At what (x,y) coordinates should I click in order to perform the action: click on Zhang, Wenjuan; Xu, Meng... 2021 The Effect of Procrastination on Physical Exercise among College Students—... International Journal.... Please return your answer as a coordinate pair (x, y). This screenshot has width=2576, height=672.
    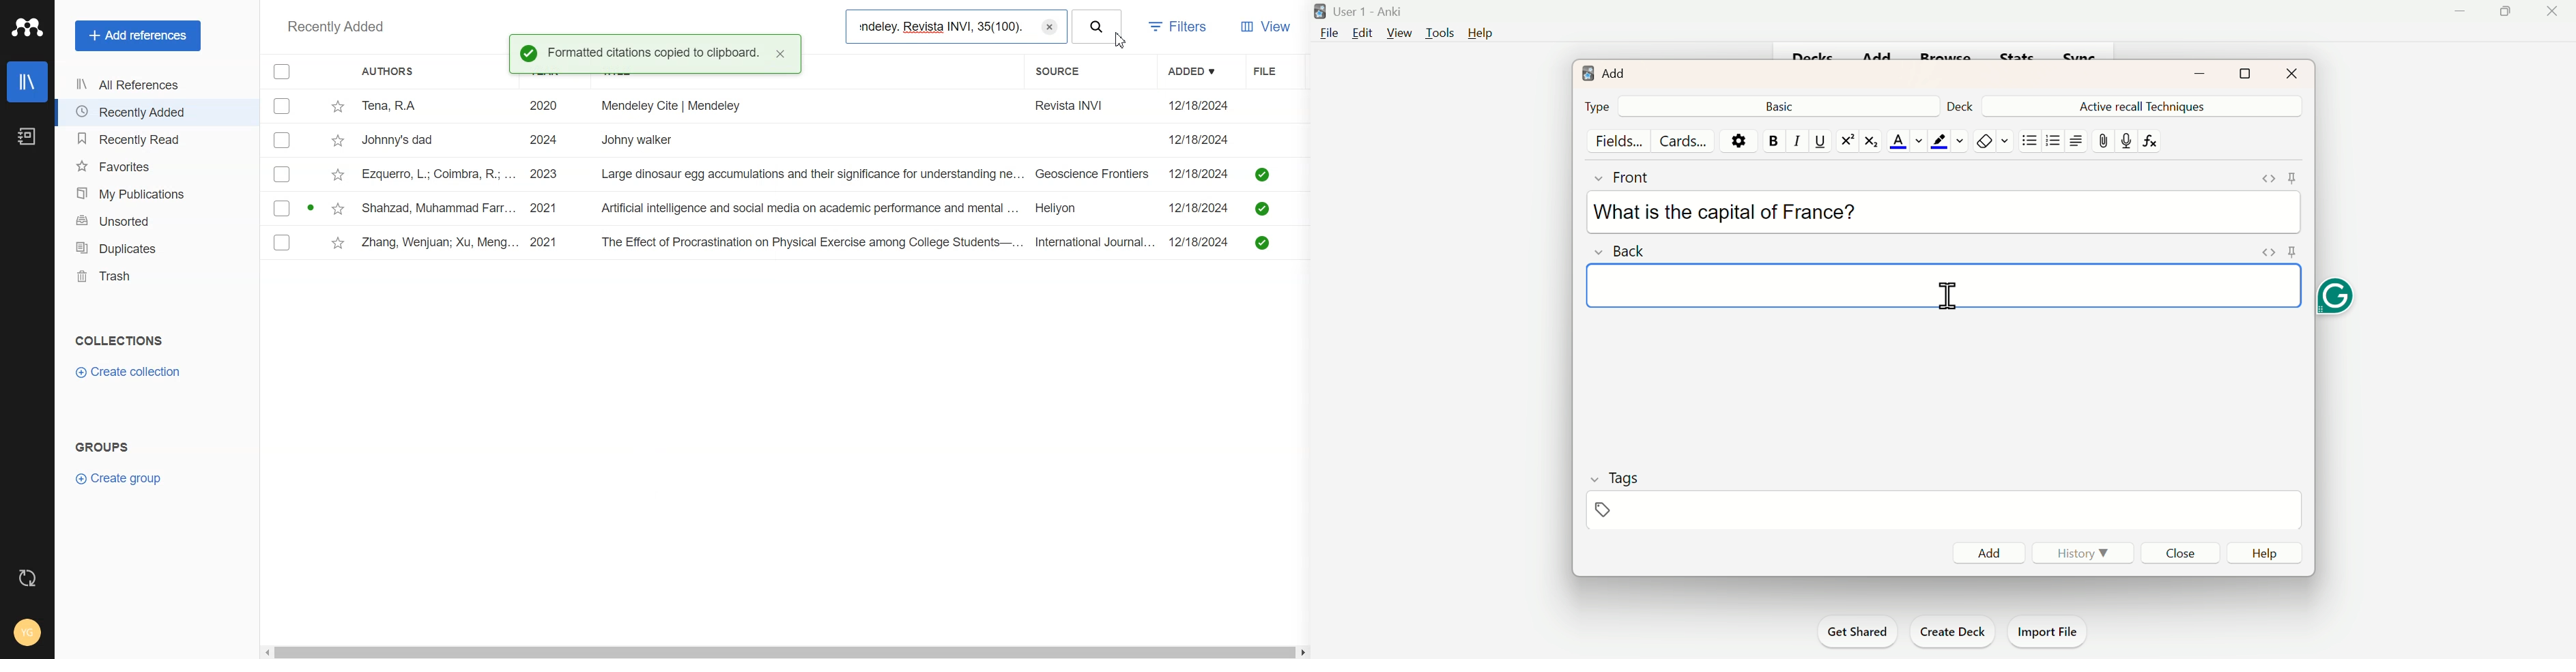
    Looking at the image, I should click on (761, 243).